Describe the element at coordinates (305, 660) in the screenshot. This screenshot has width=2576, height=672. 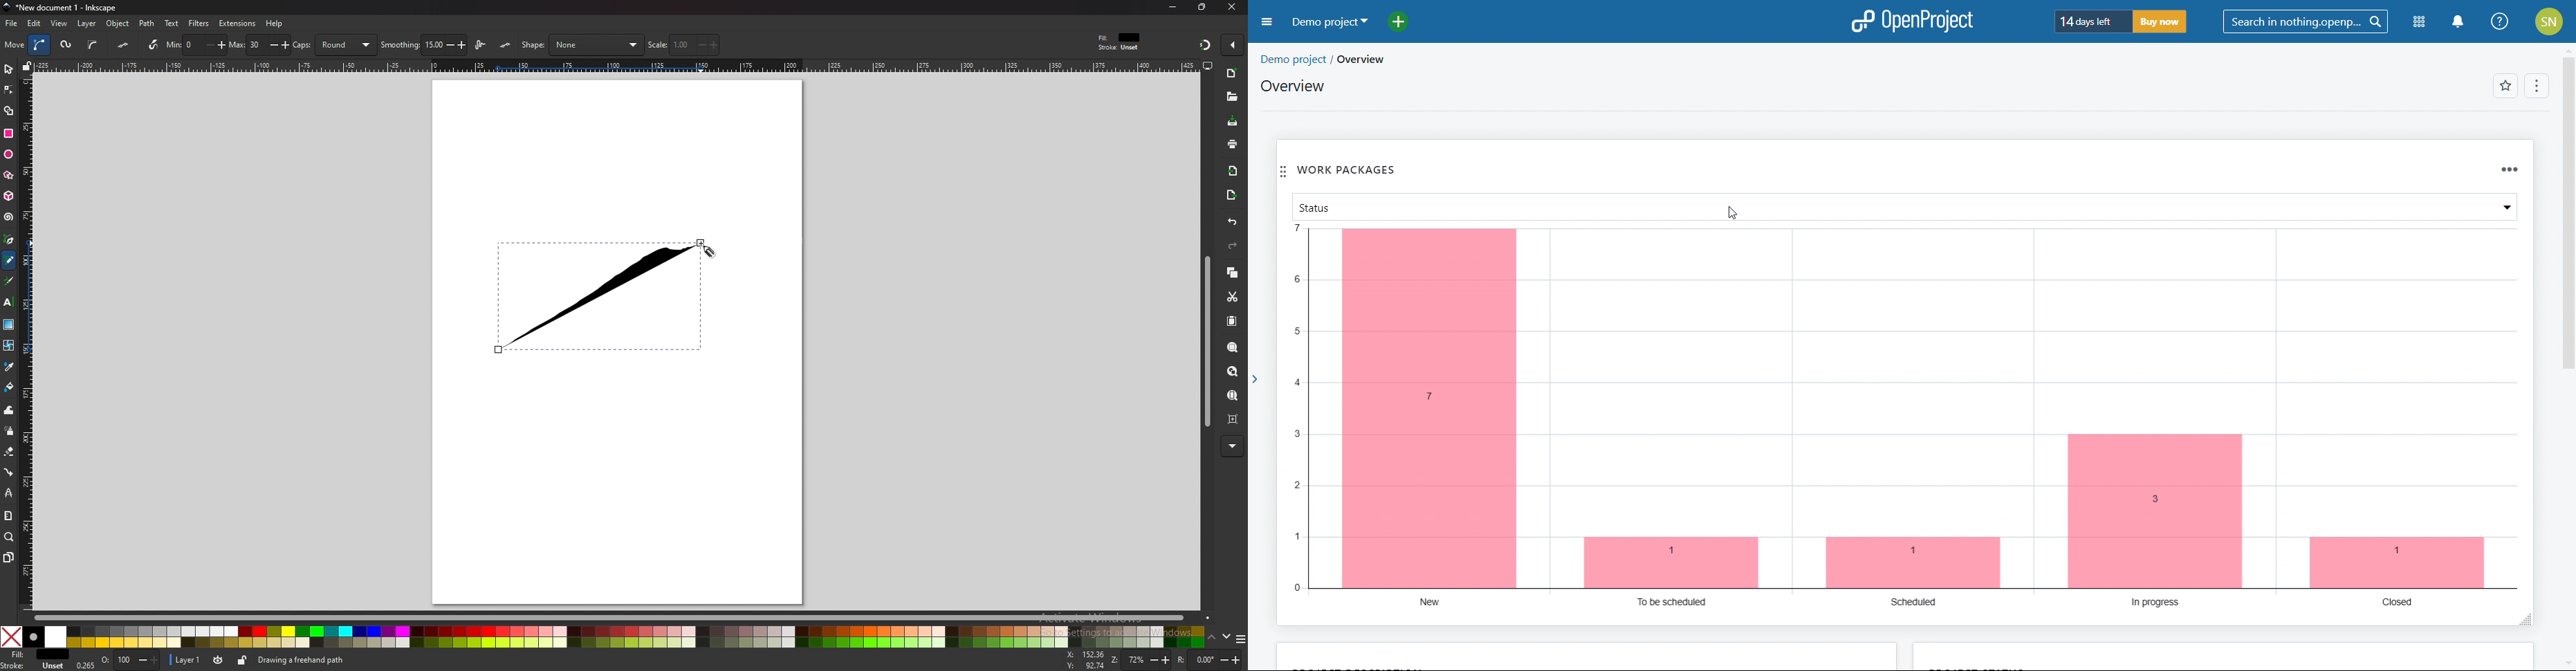
I see `info` at that location.